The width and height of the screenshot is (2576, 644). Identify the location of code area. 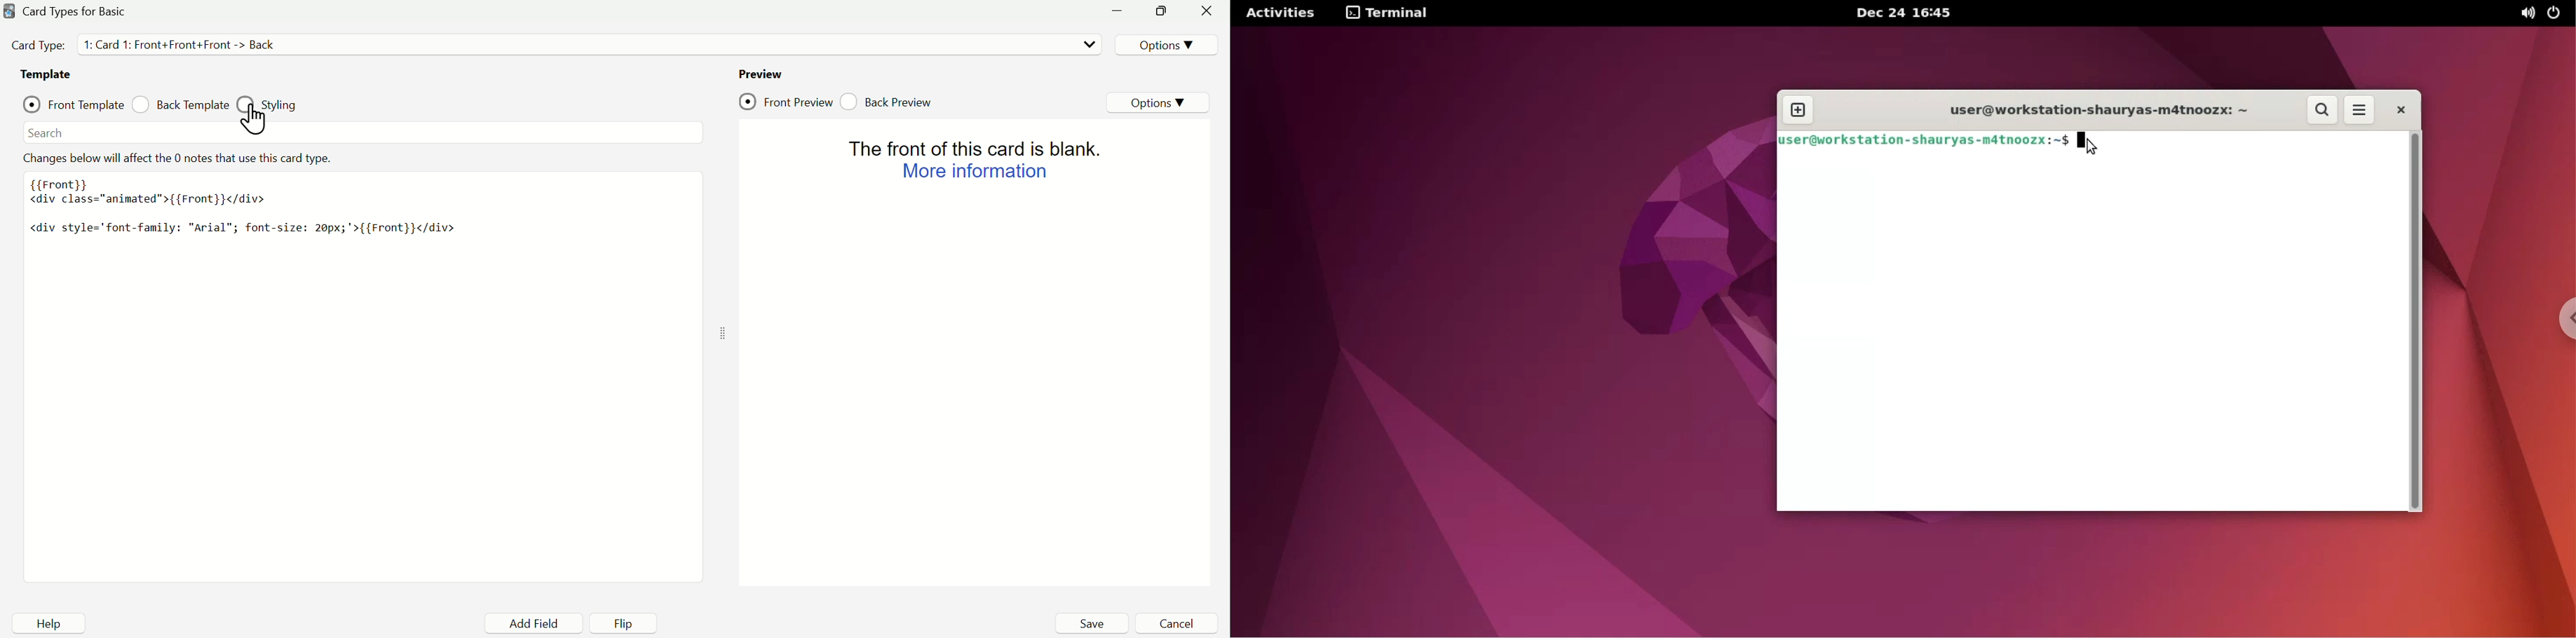
(361, 365).